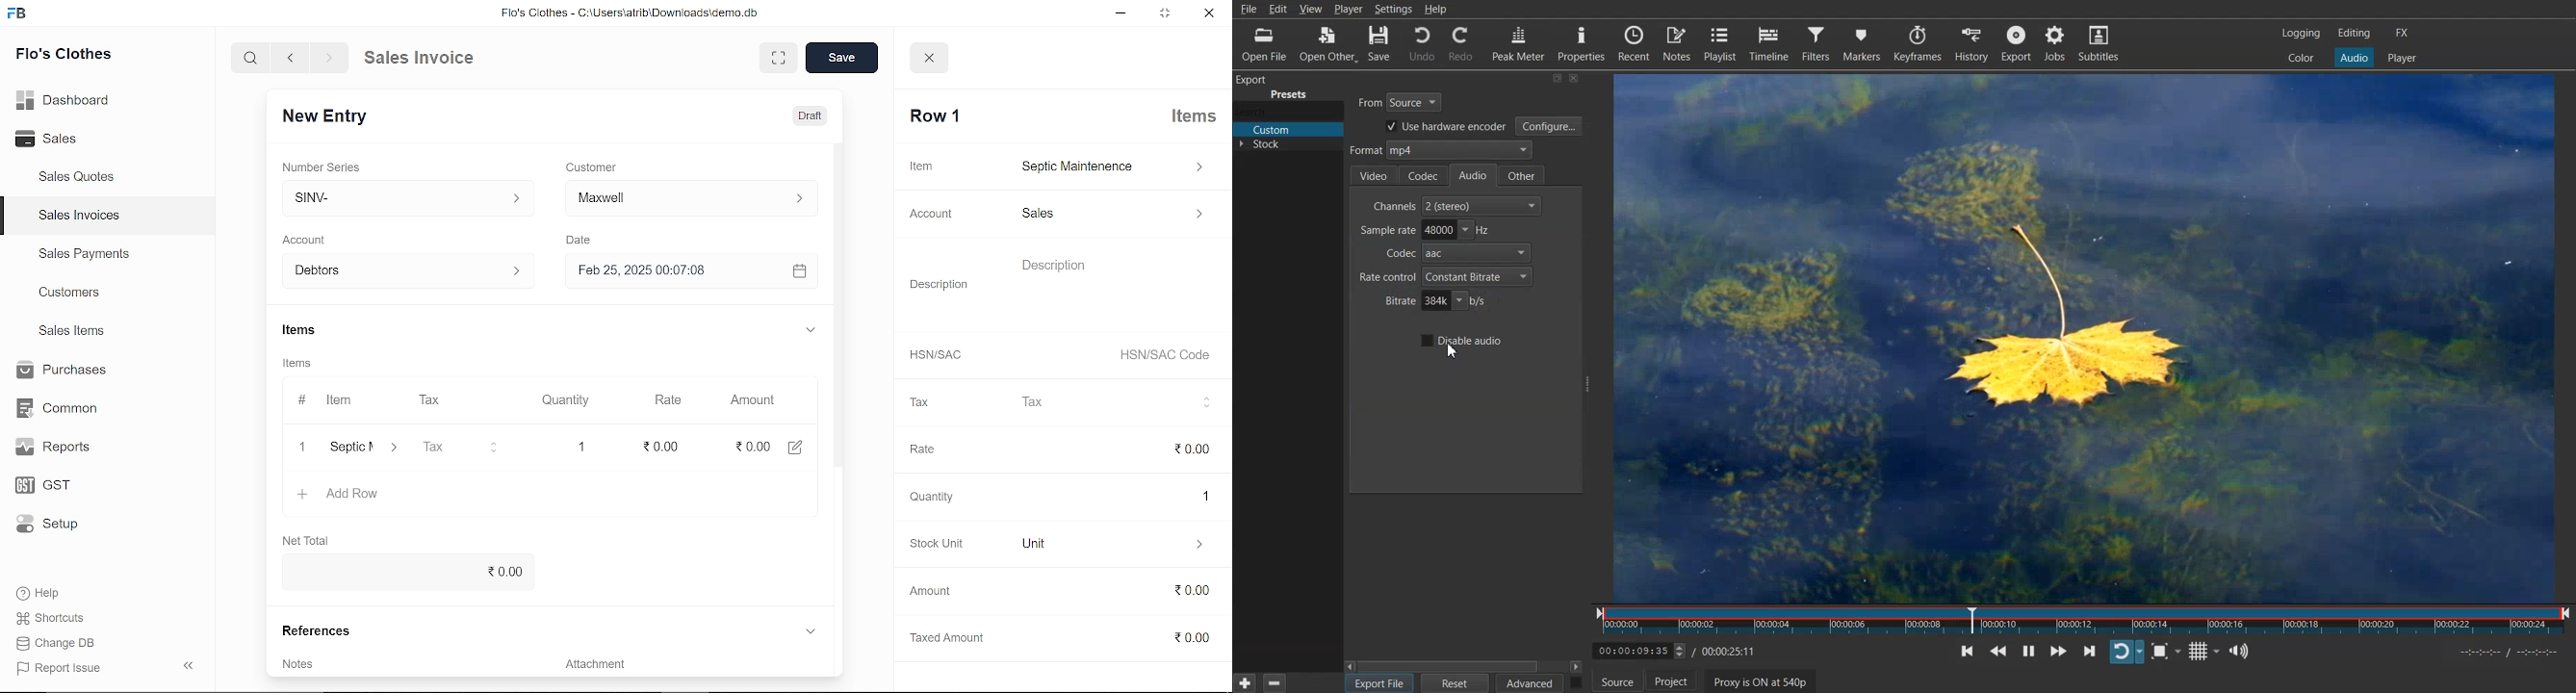 This screenshot has height=700, width=2576. What do you see at coordinates (55, 137) in the screenshot?
I see `Sales` at bounding box center [55, 137].